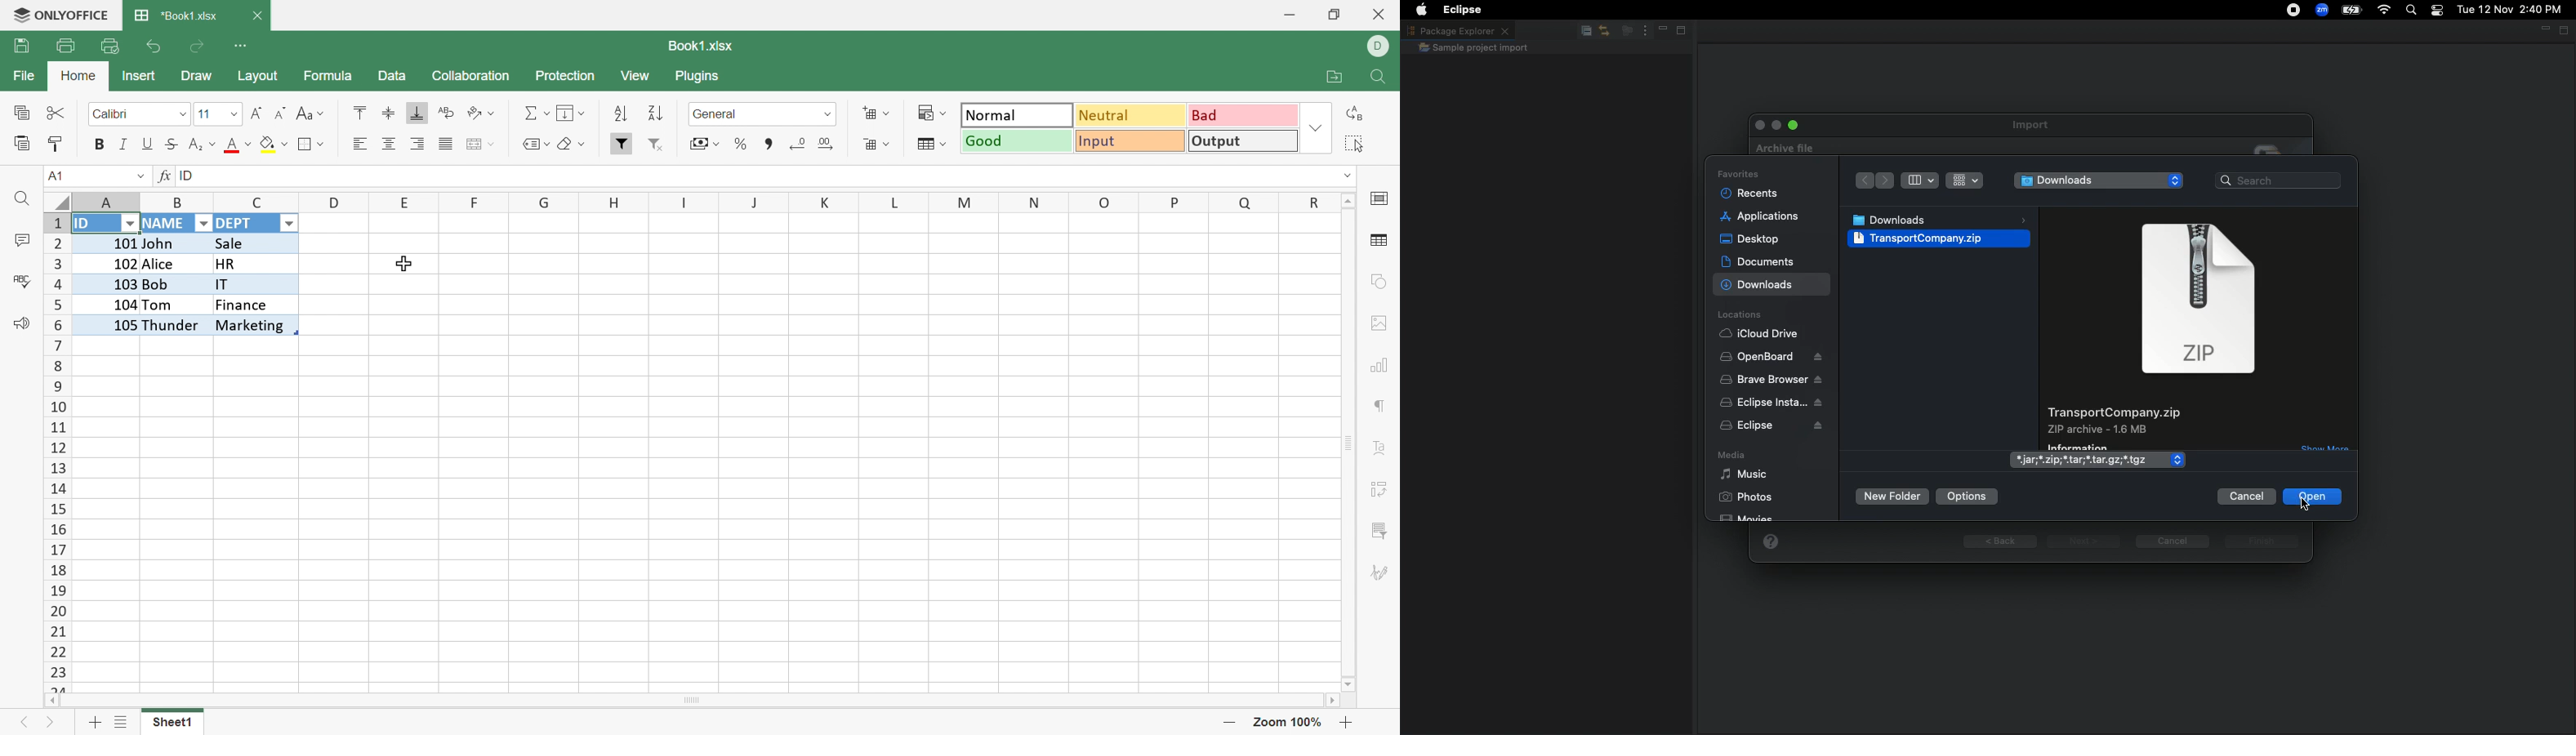 The width and height of the screenshot is (2576, 756). I want to click on Protection, so click(567, 73).